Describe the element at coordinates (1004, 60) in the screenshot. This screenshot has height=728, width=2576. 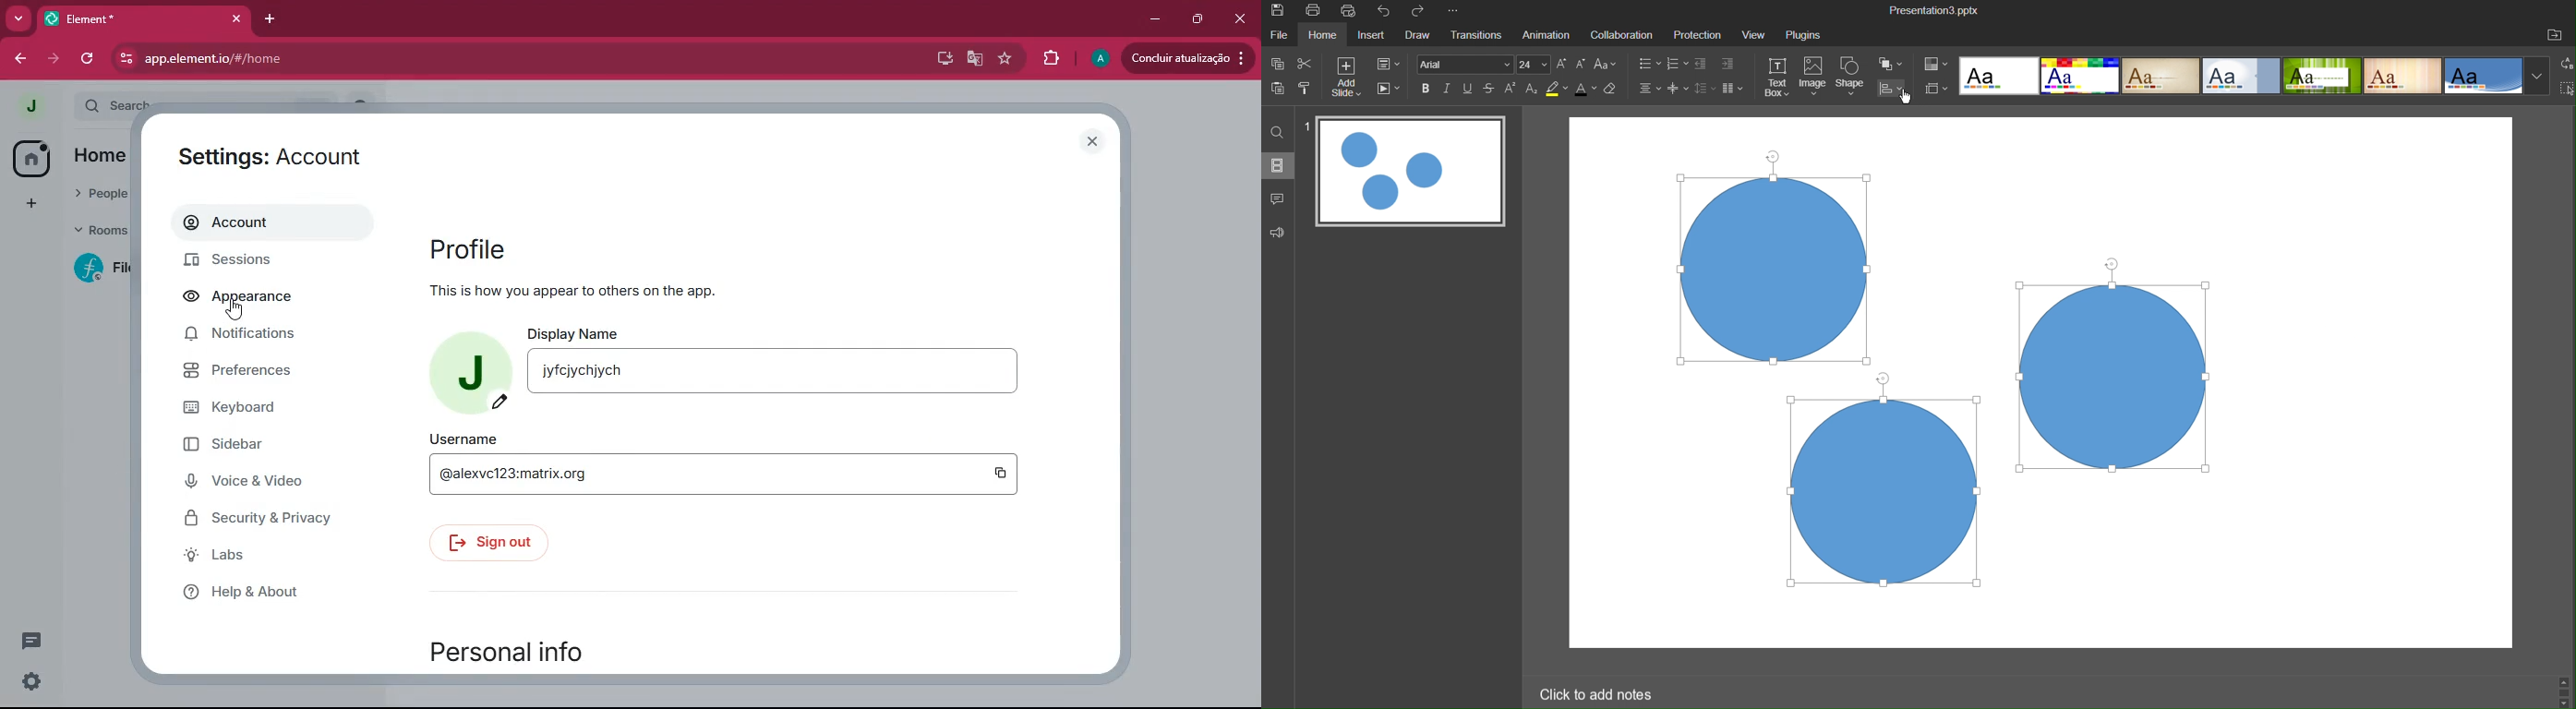
I see `favourite` at that location.